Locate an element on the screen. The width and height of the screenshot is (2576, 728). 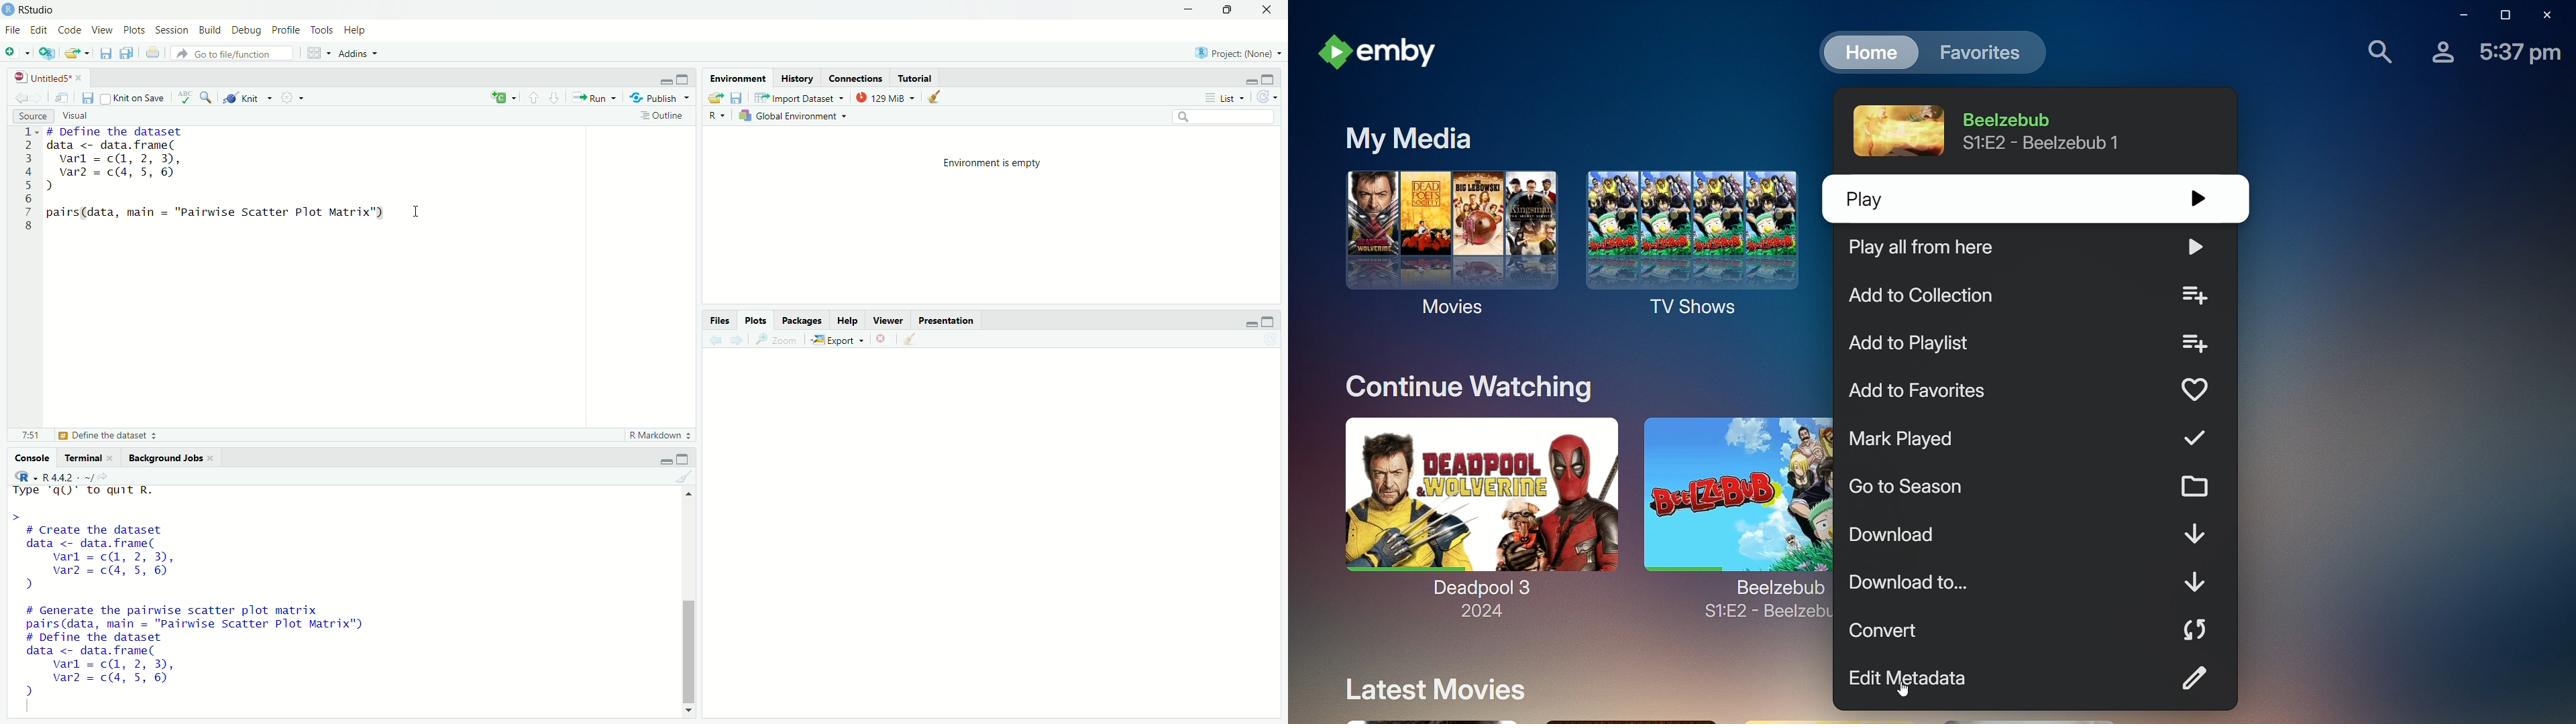
RStudio is located at coordinates (34, 10).